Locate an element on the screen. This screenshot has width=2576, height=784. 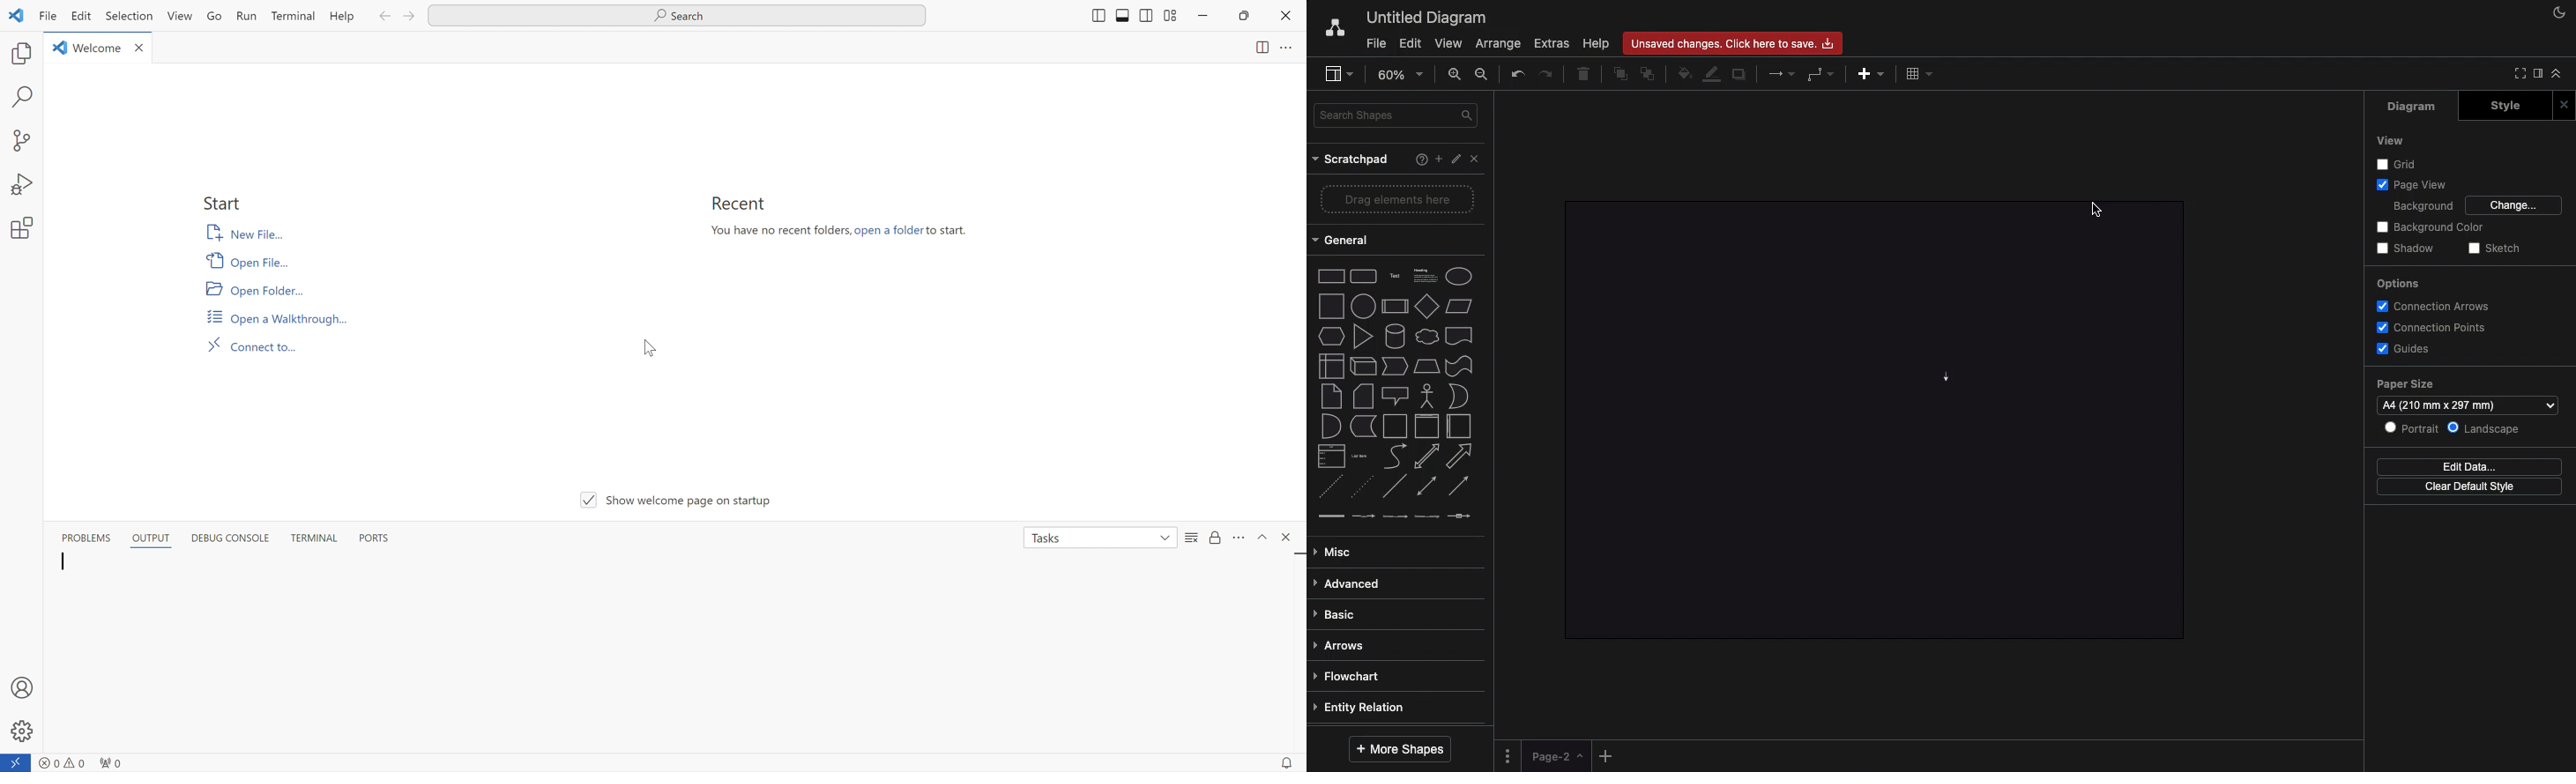
Style is located at coordinates (2505, 106).